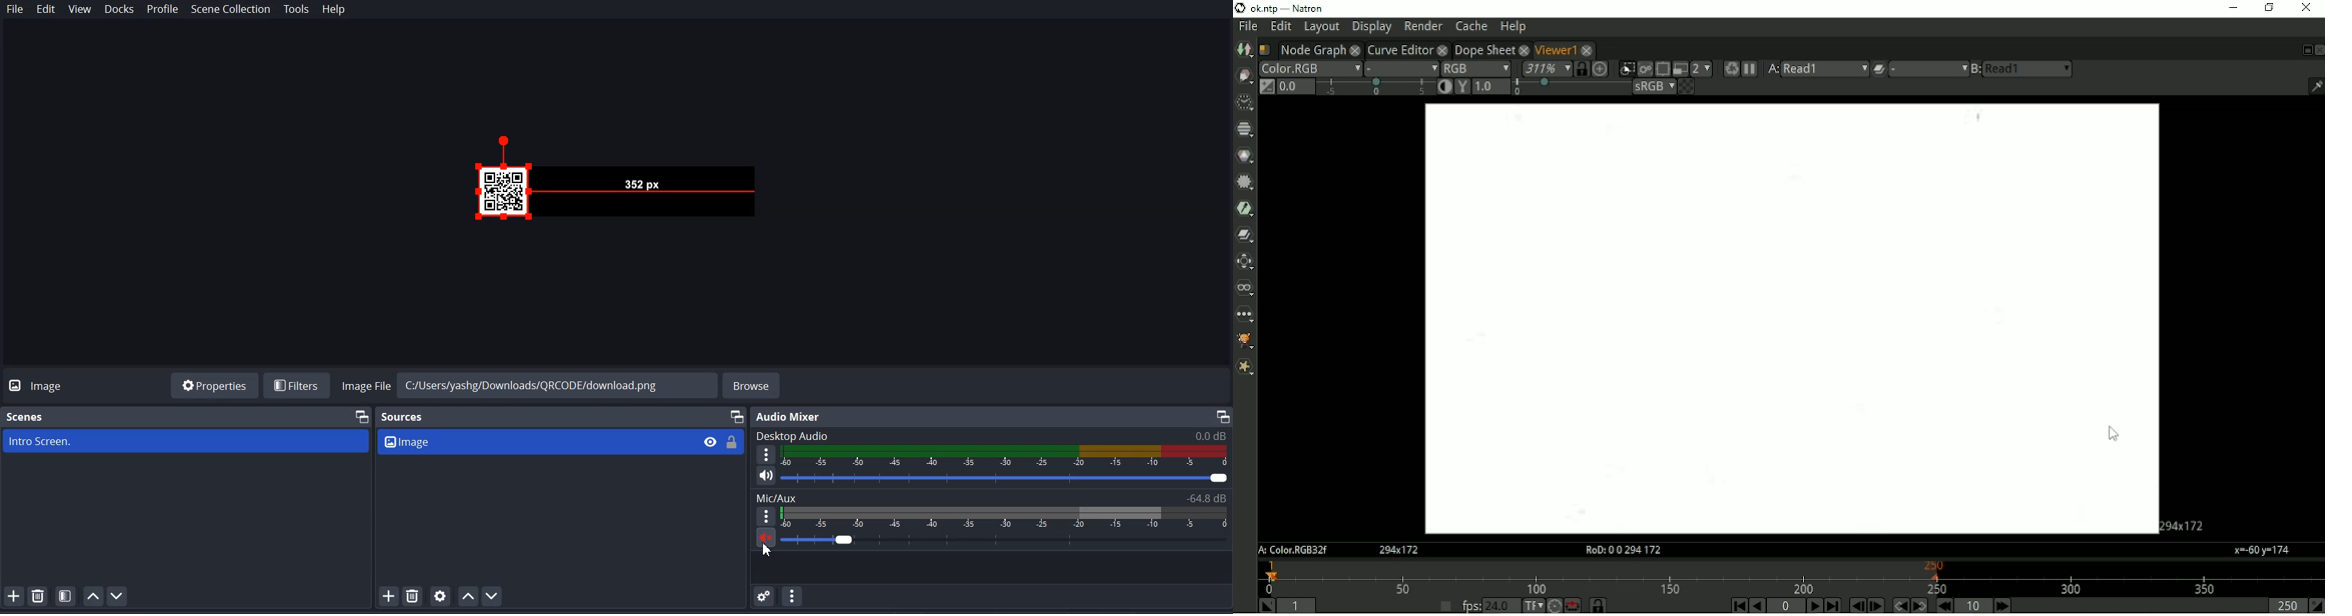 This screenshot has width=2352, height=616. Describe the element at coordinates (642, 184) in the screenshot. I see `File Preview` at that location.